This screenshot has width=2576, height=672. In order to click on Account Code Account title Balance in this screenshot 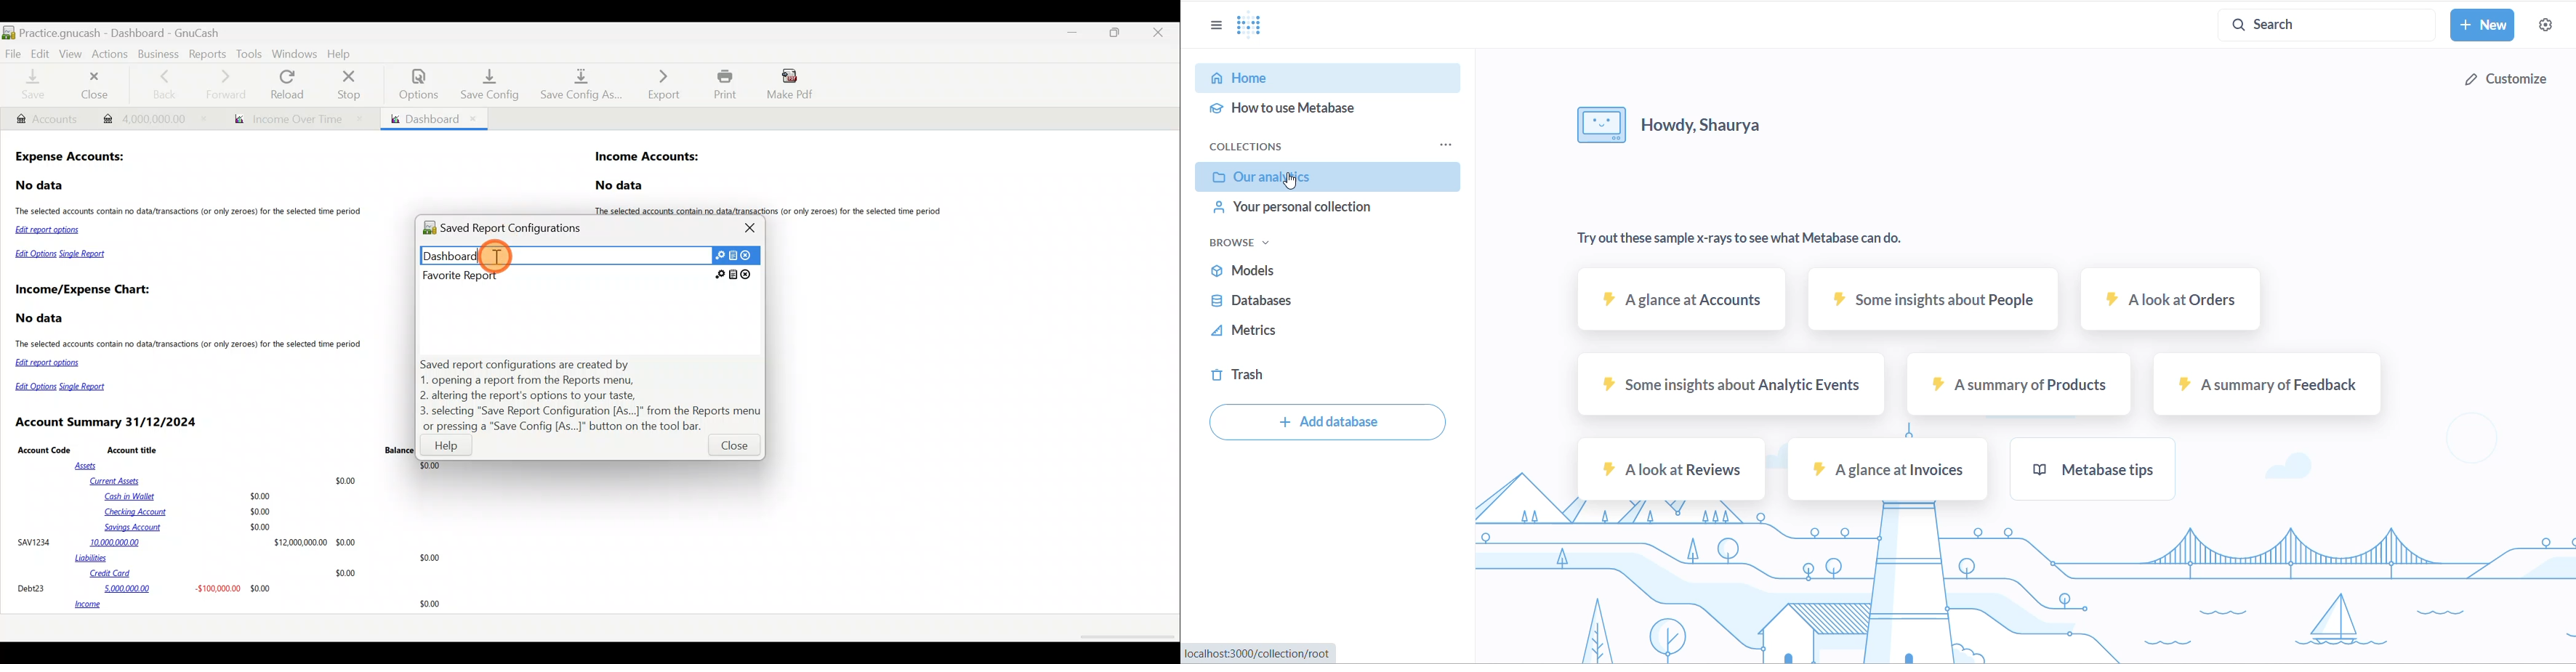, I will do `click(216, 449)`.